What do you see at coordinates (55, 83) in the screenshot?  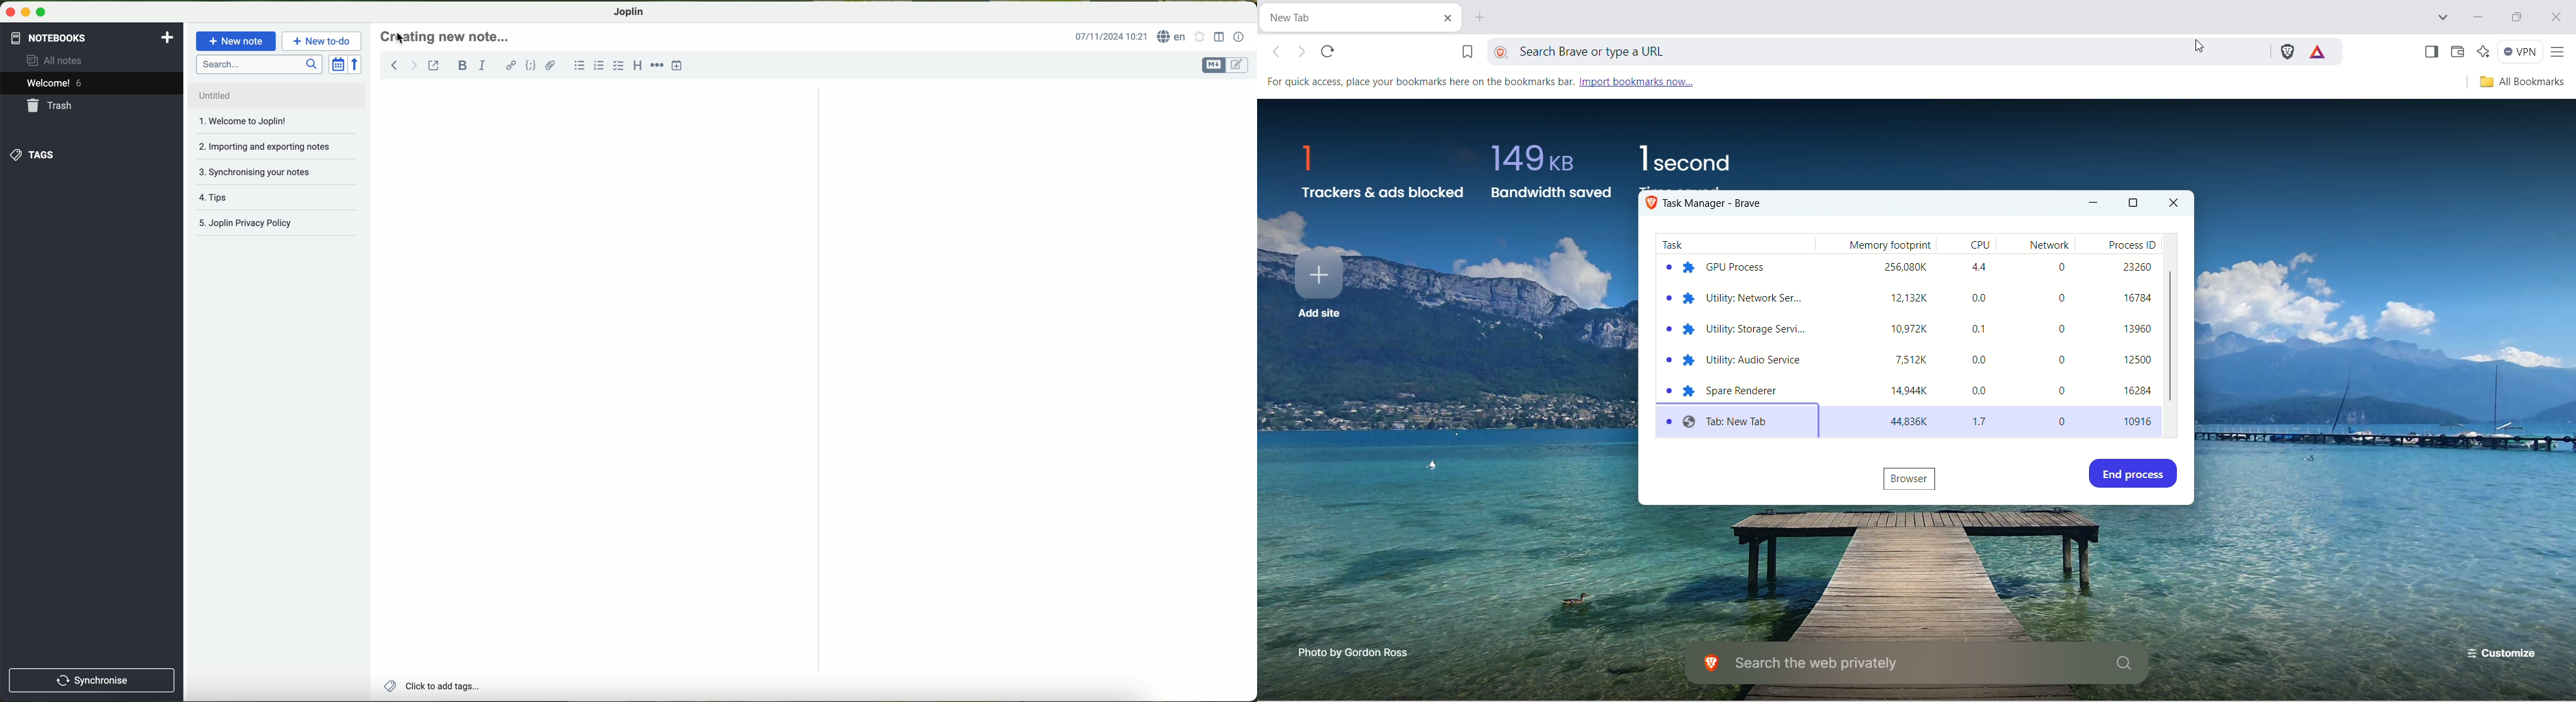 I see `welcome 5` at bounding box center [55, 83].